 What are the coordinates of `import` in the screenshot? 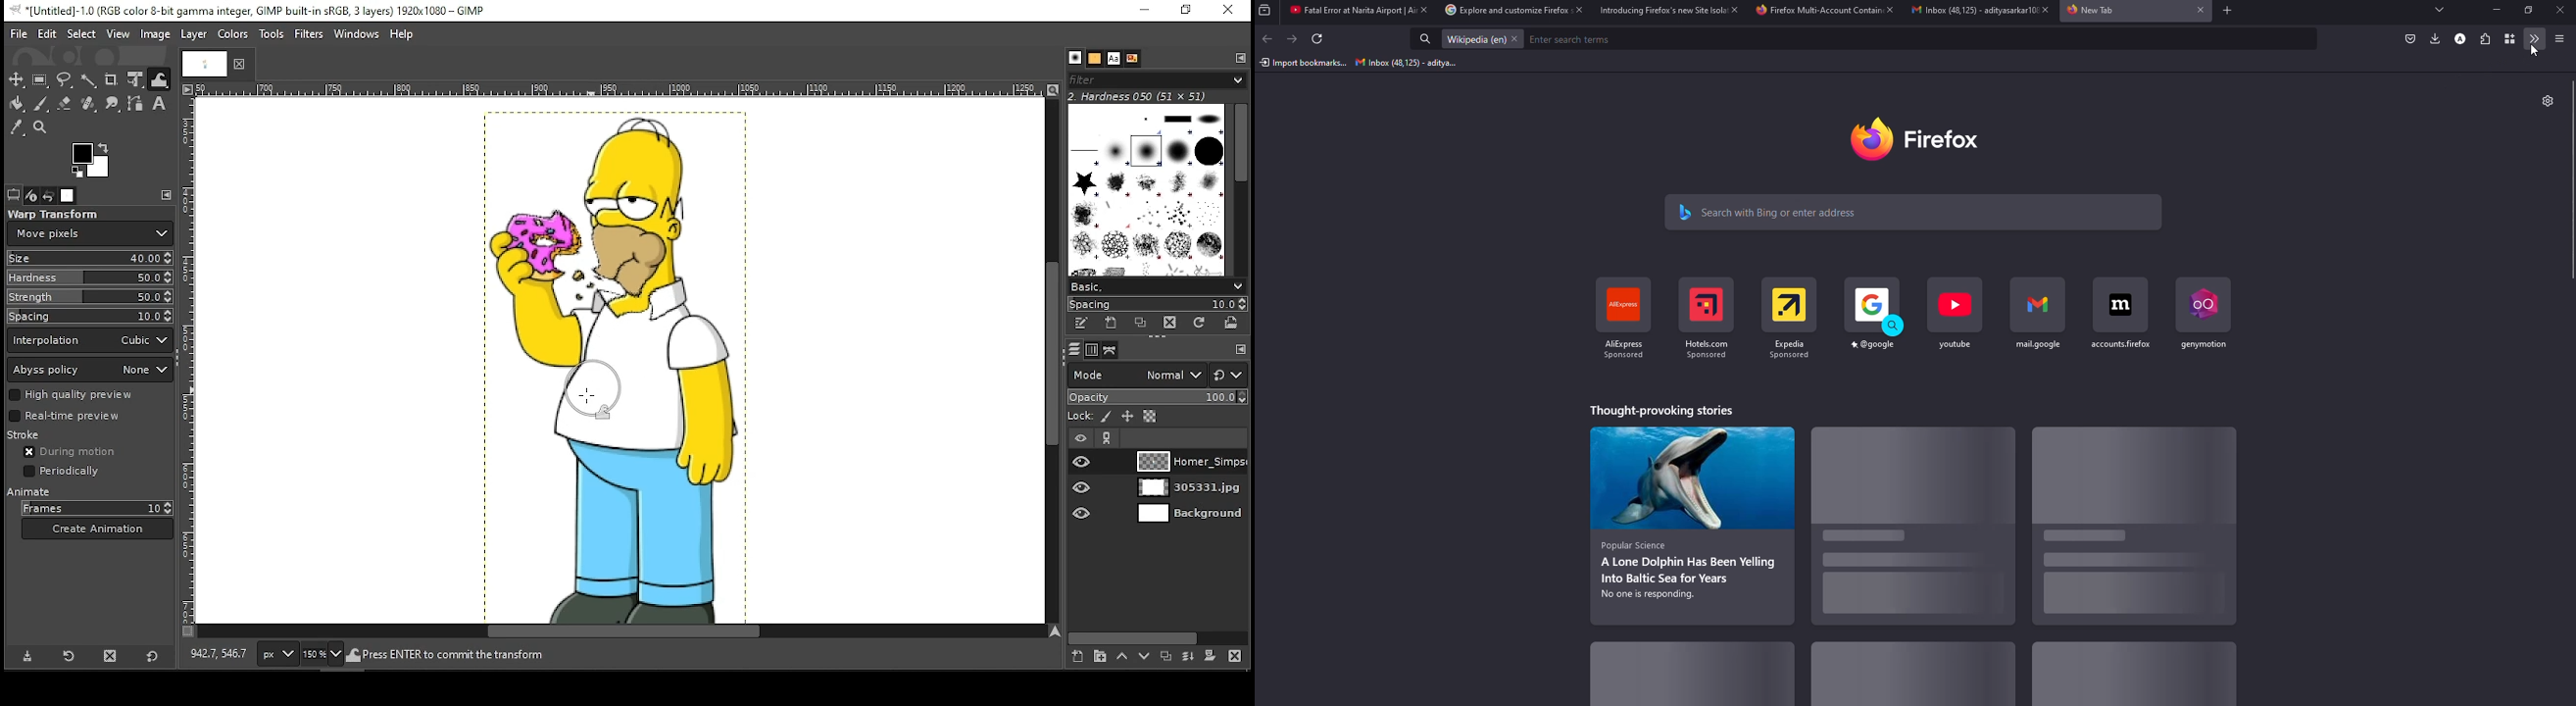 It's located at (1303, 63).